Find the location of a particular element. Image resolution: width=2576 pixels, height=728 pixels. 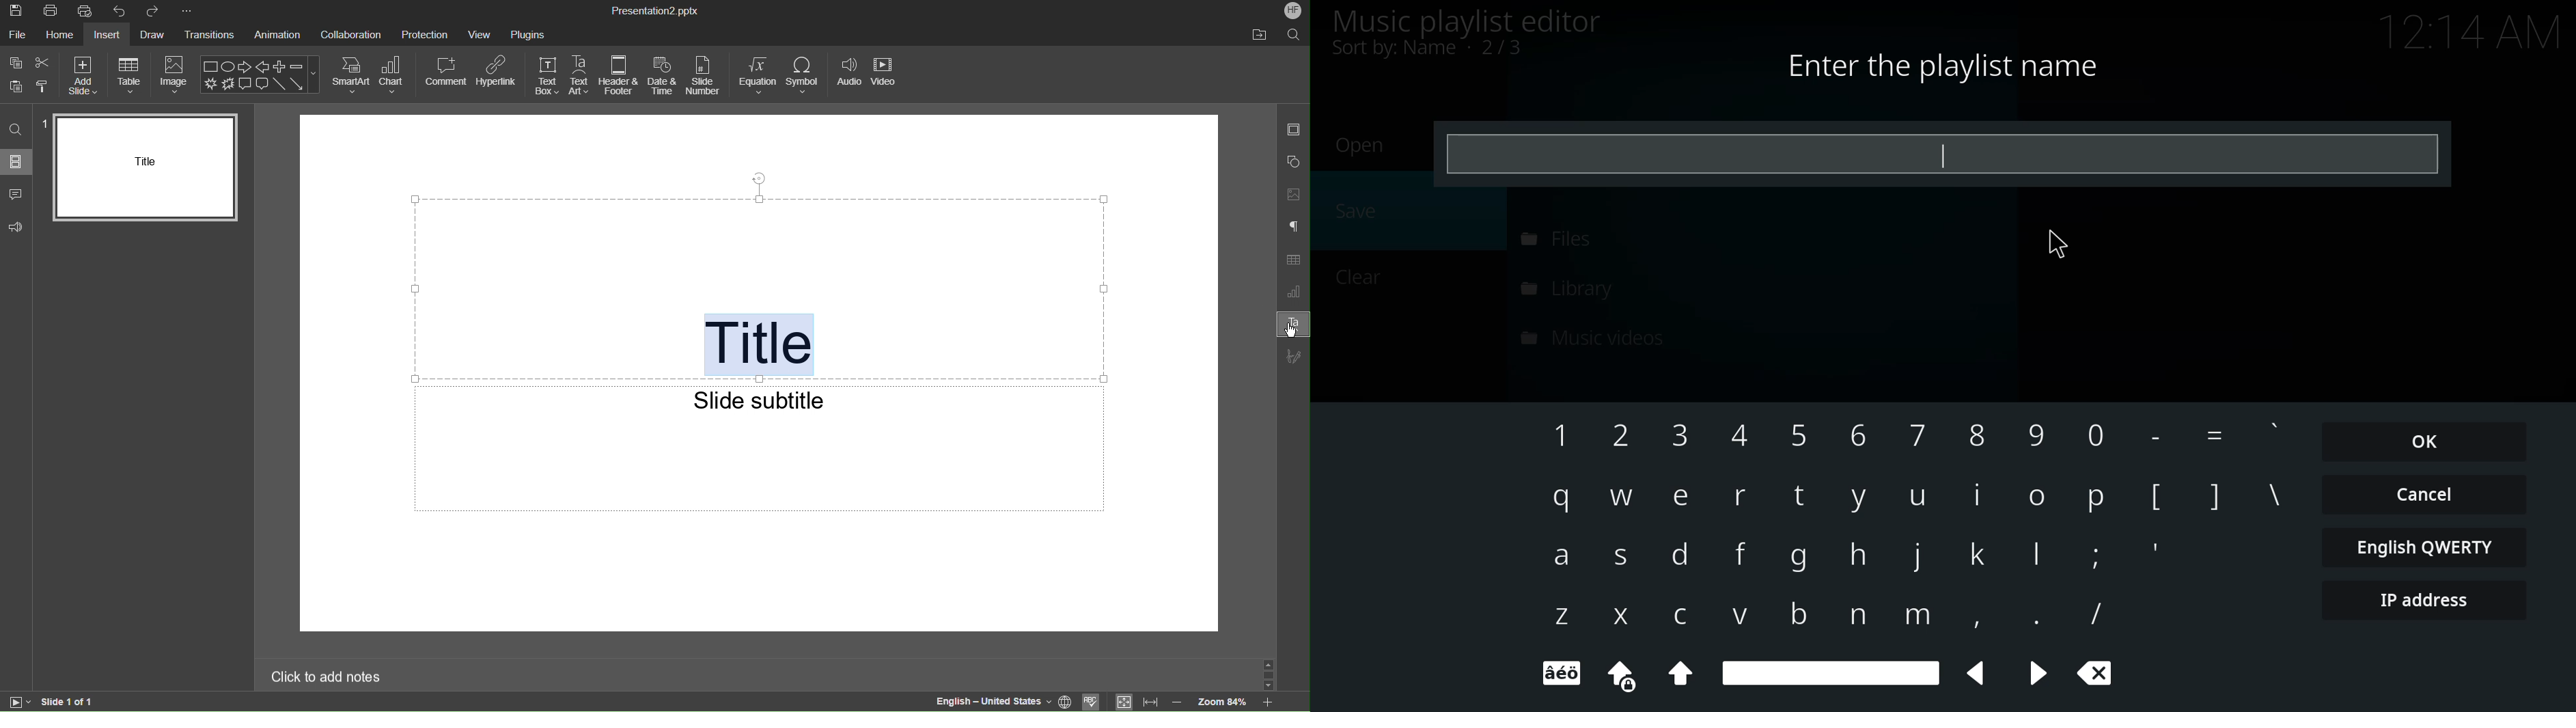

Animation is located at coordinates (275, 35).